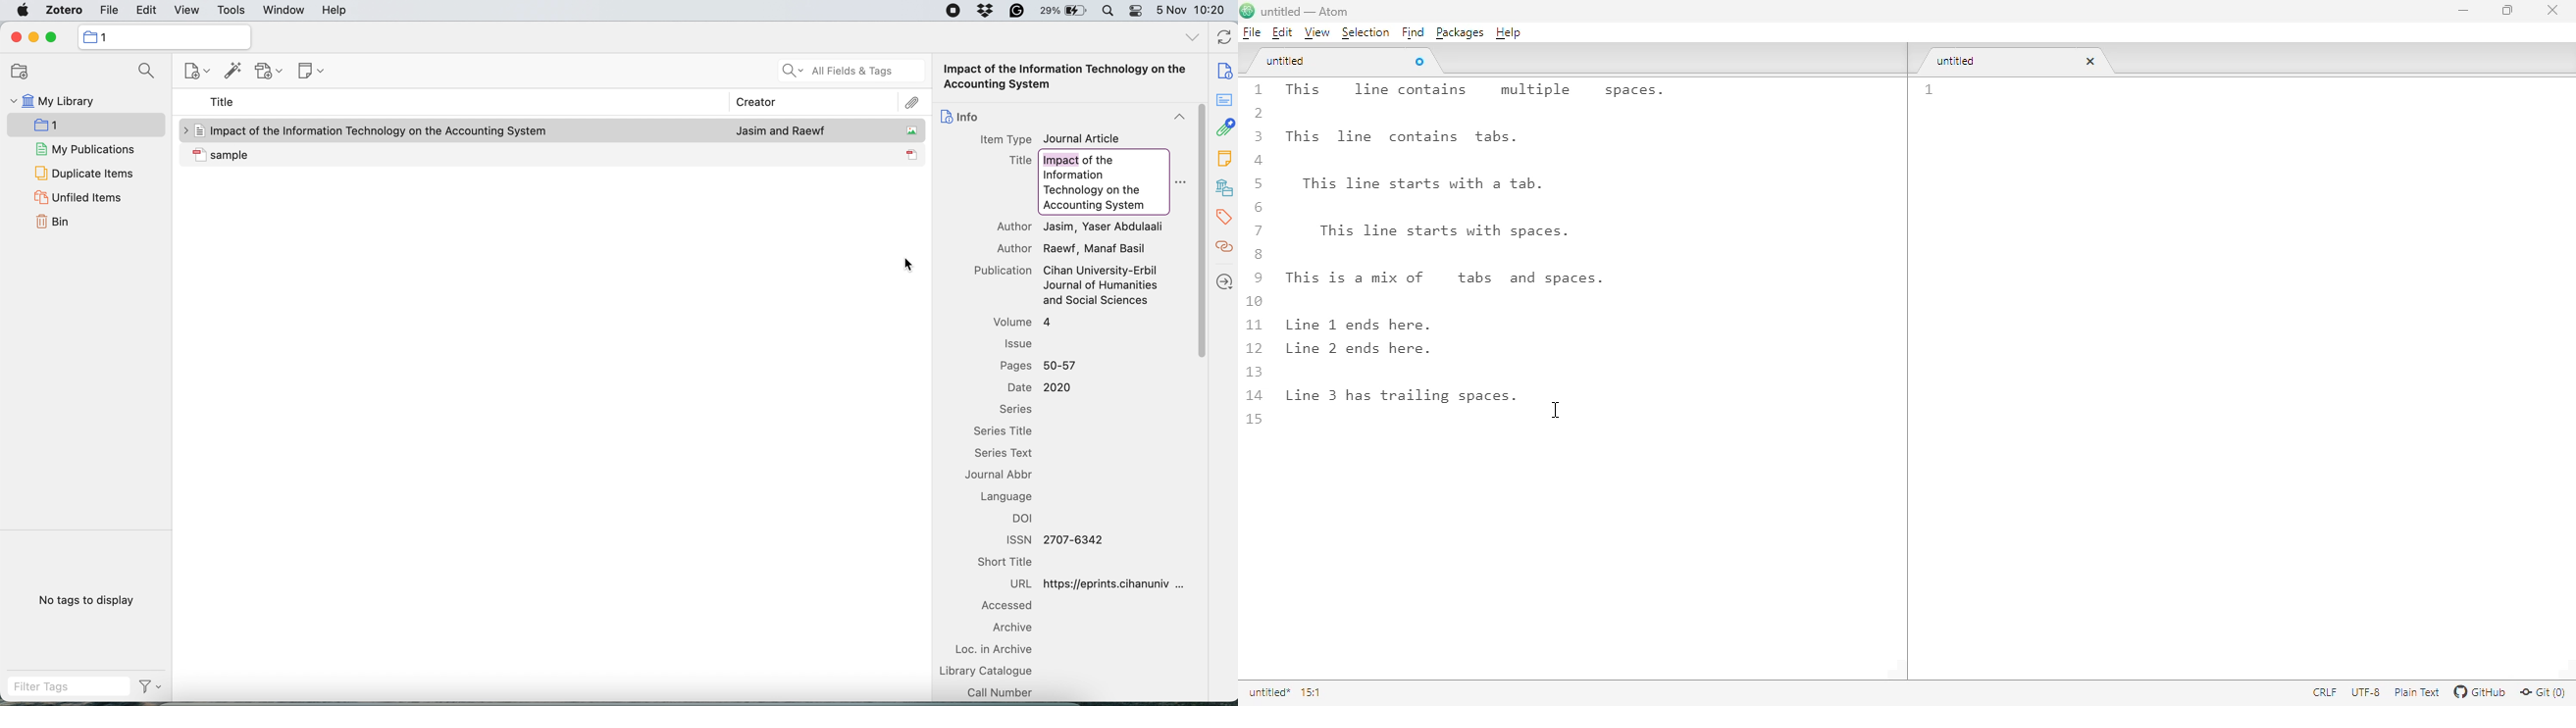  Describe the element at coordinates (193, 71) in the screenshot. I see `new item` at that location.